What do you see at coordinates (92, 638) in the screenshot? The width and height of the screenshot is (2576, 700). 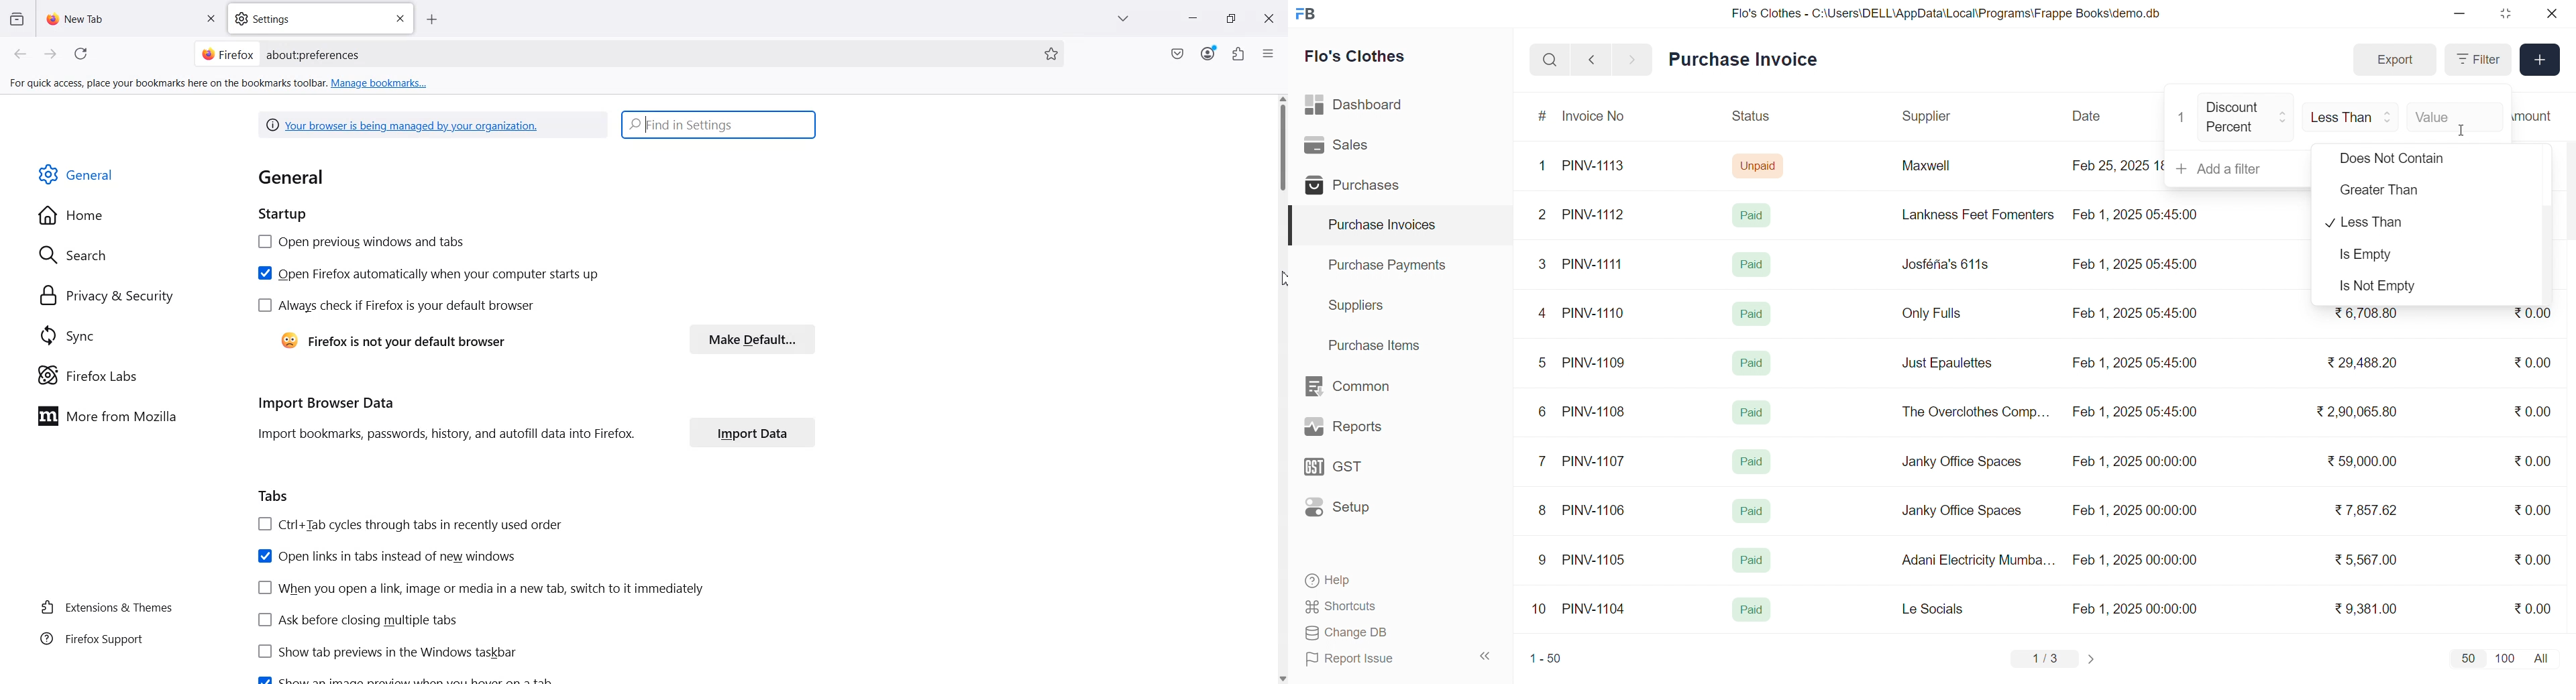 I see `@ Firefox Support` at bounding box center [92, 638].